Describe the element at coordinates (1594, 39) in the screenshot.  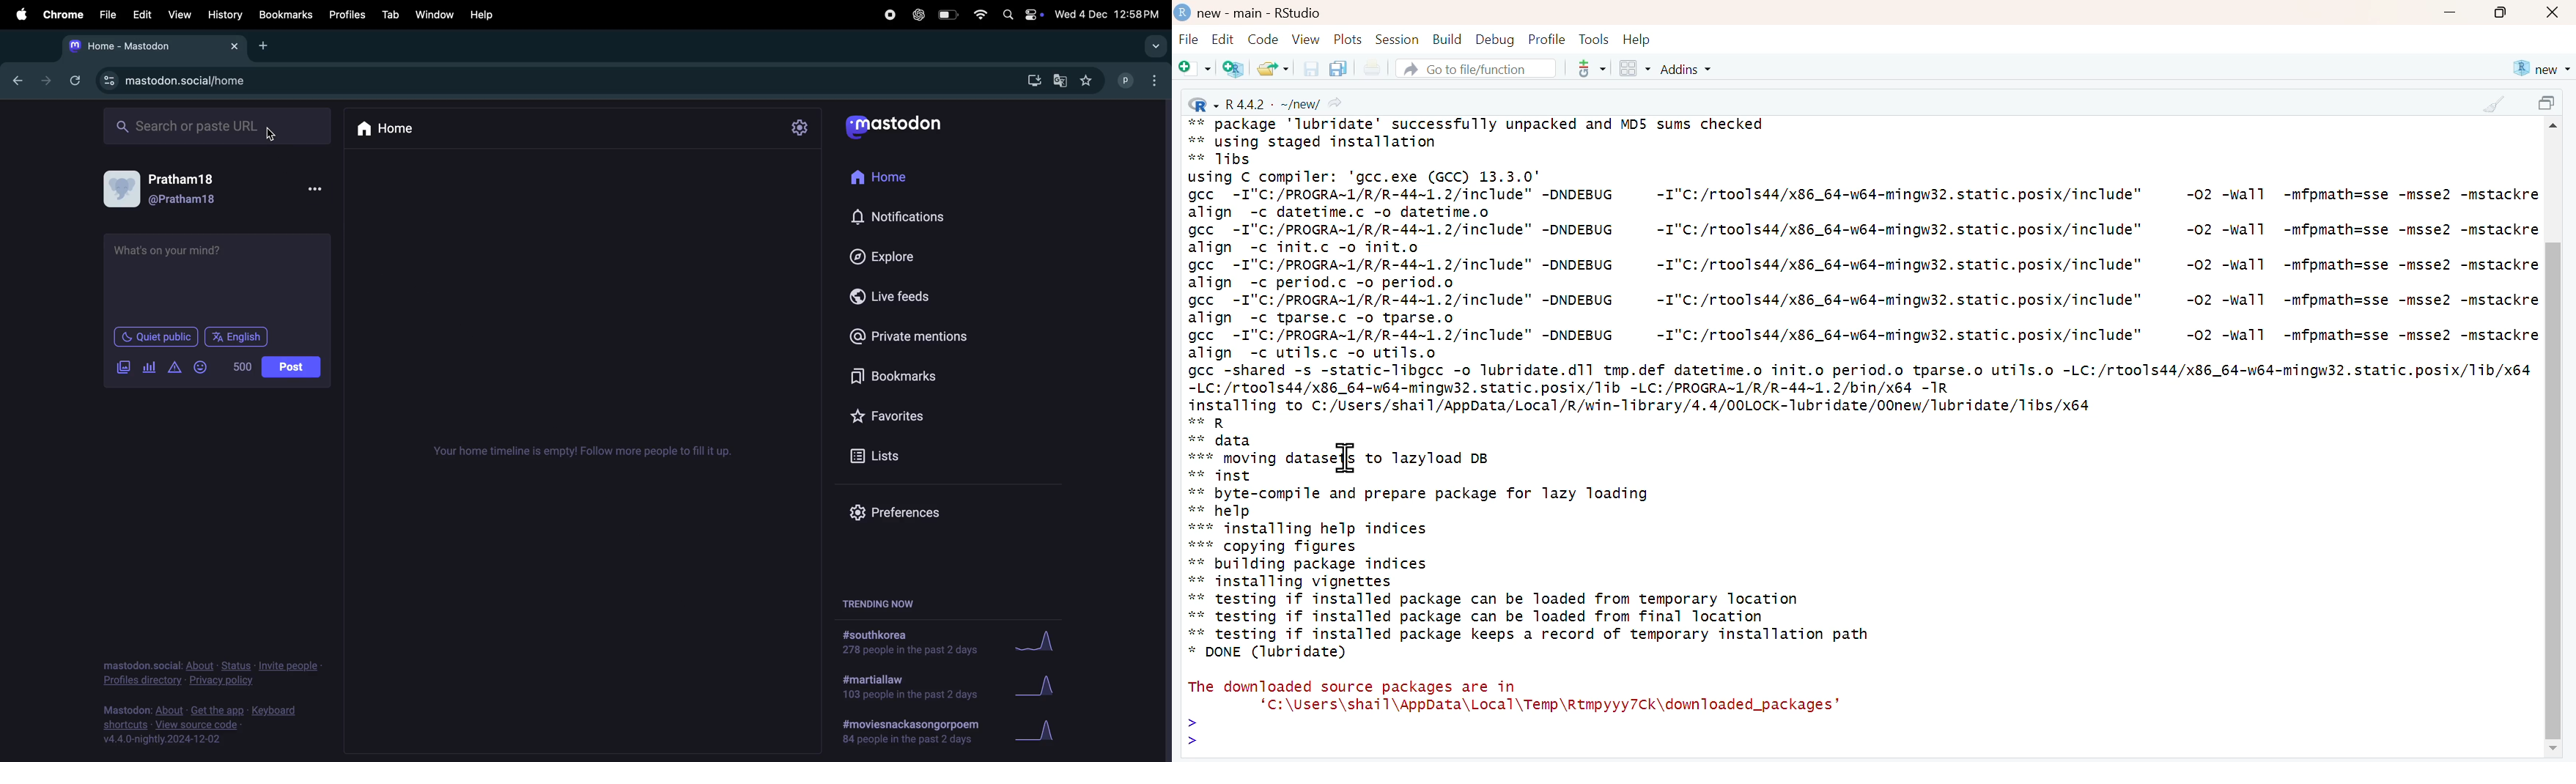
I see `Tools` at that location.